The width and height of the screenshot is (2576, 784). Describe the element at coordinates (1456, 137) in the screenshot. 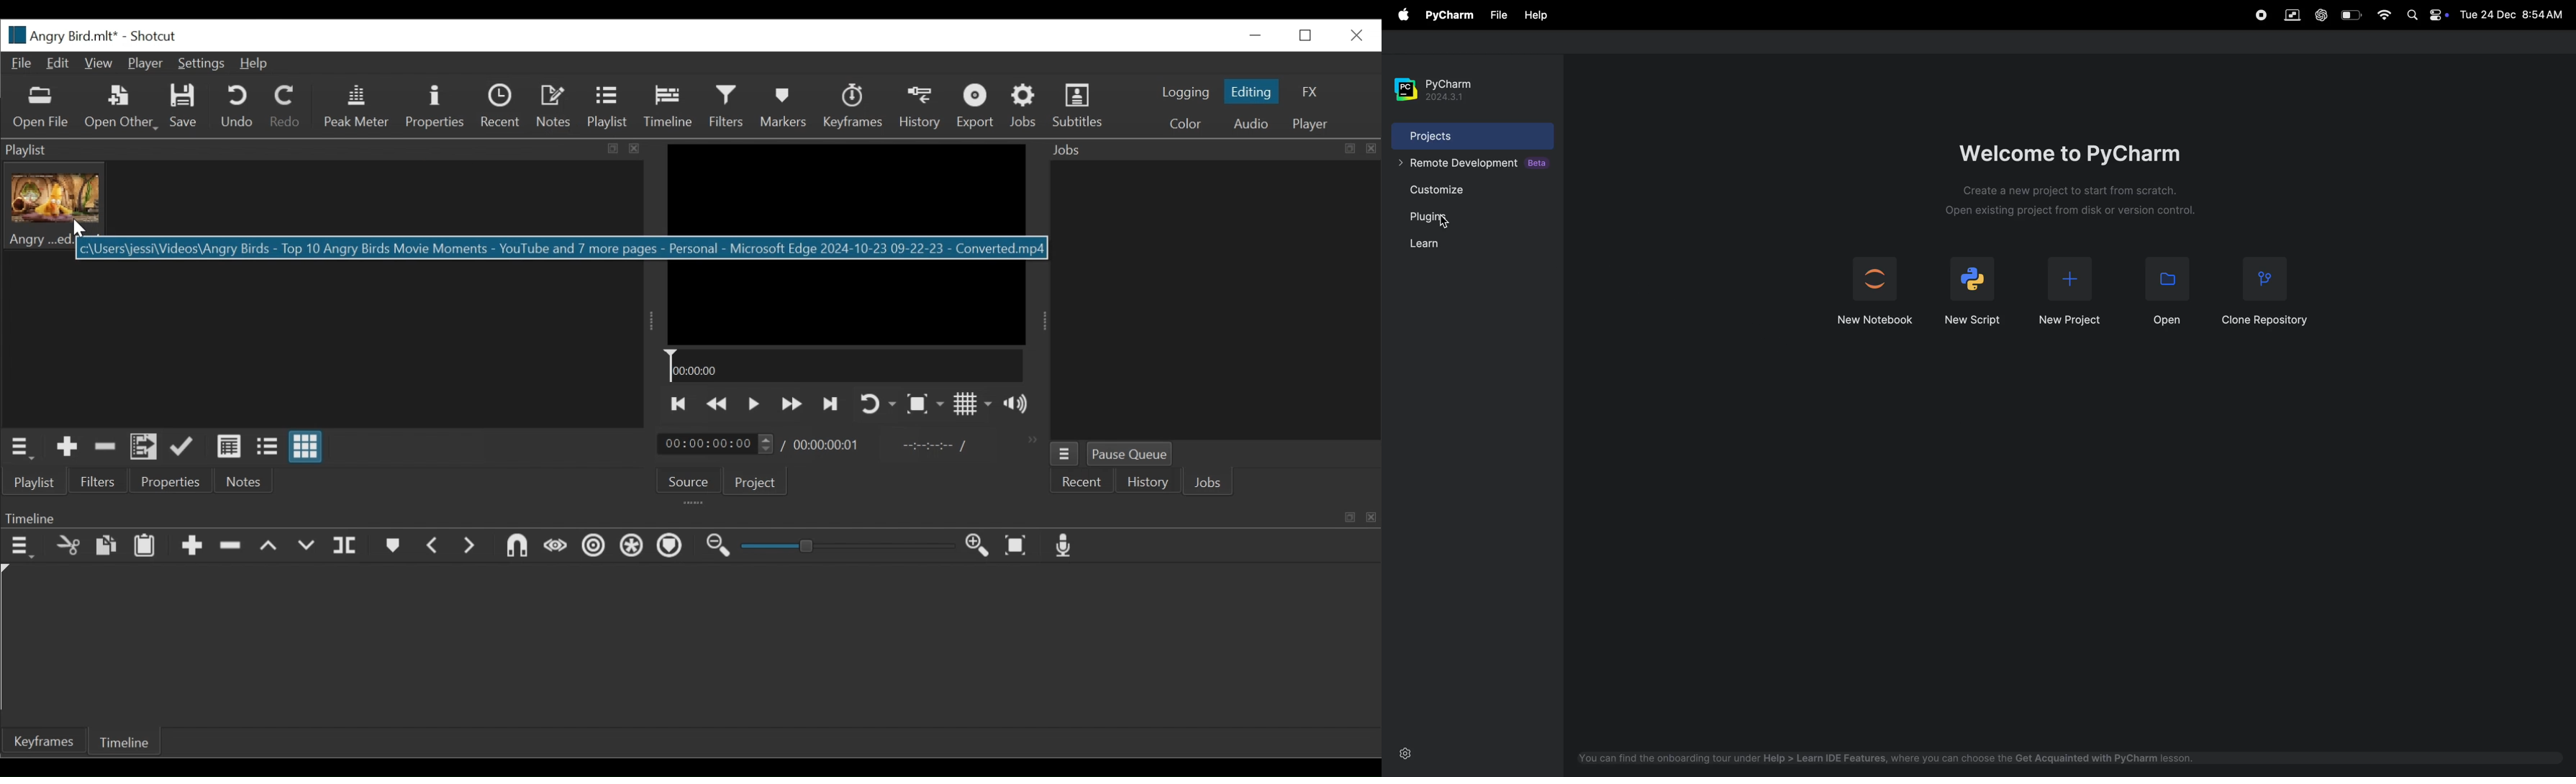

I see `projects` at that location.